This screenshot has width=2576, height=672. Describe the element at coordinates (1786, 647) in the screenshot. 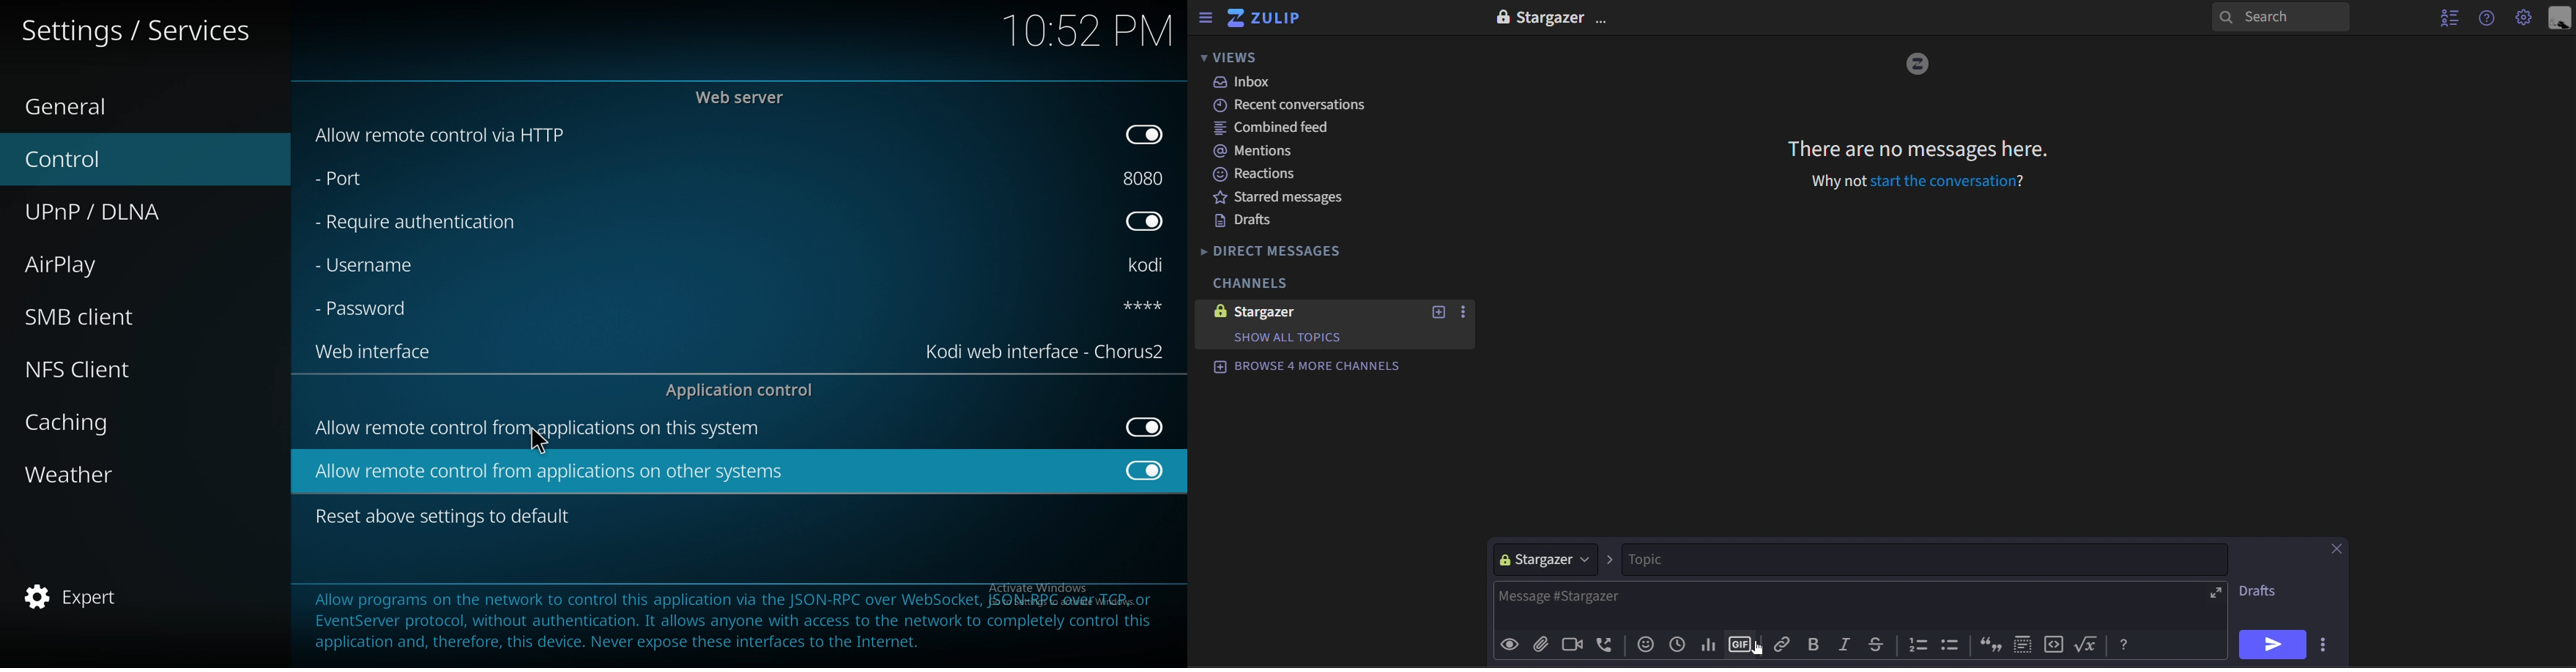

I see `Copy link` at that location.